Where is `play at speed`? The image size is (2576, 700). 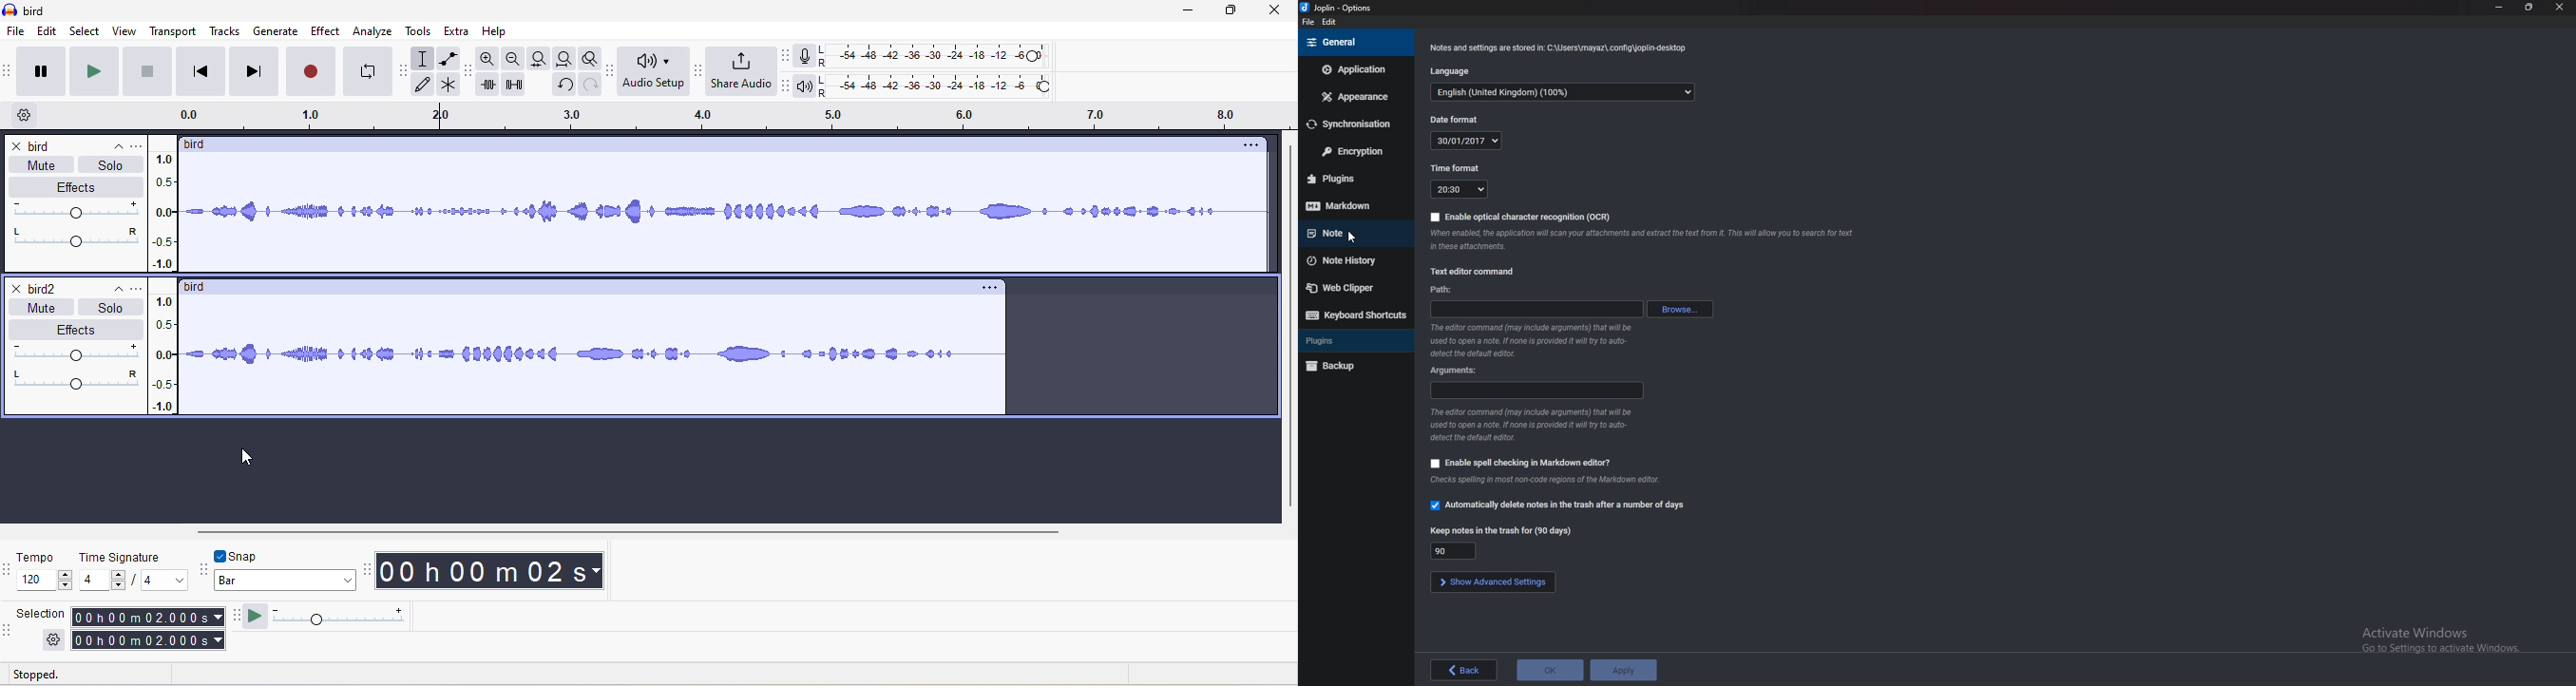
play at speed is located at coordinates (337, 619).